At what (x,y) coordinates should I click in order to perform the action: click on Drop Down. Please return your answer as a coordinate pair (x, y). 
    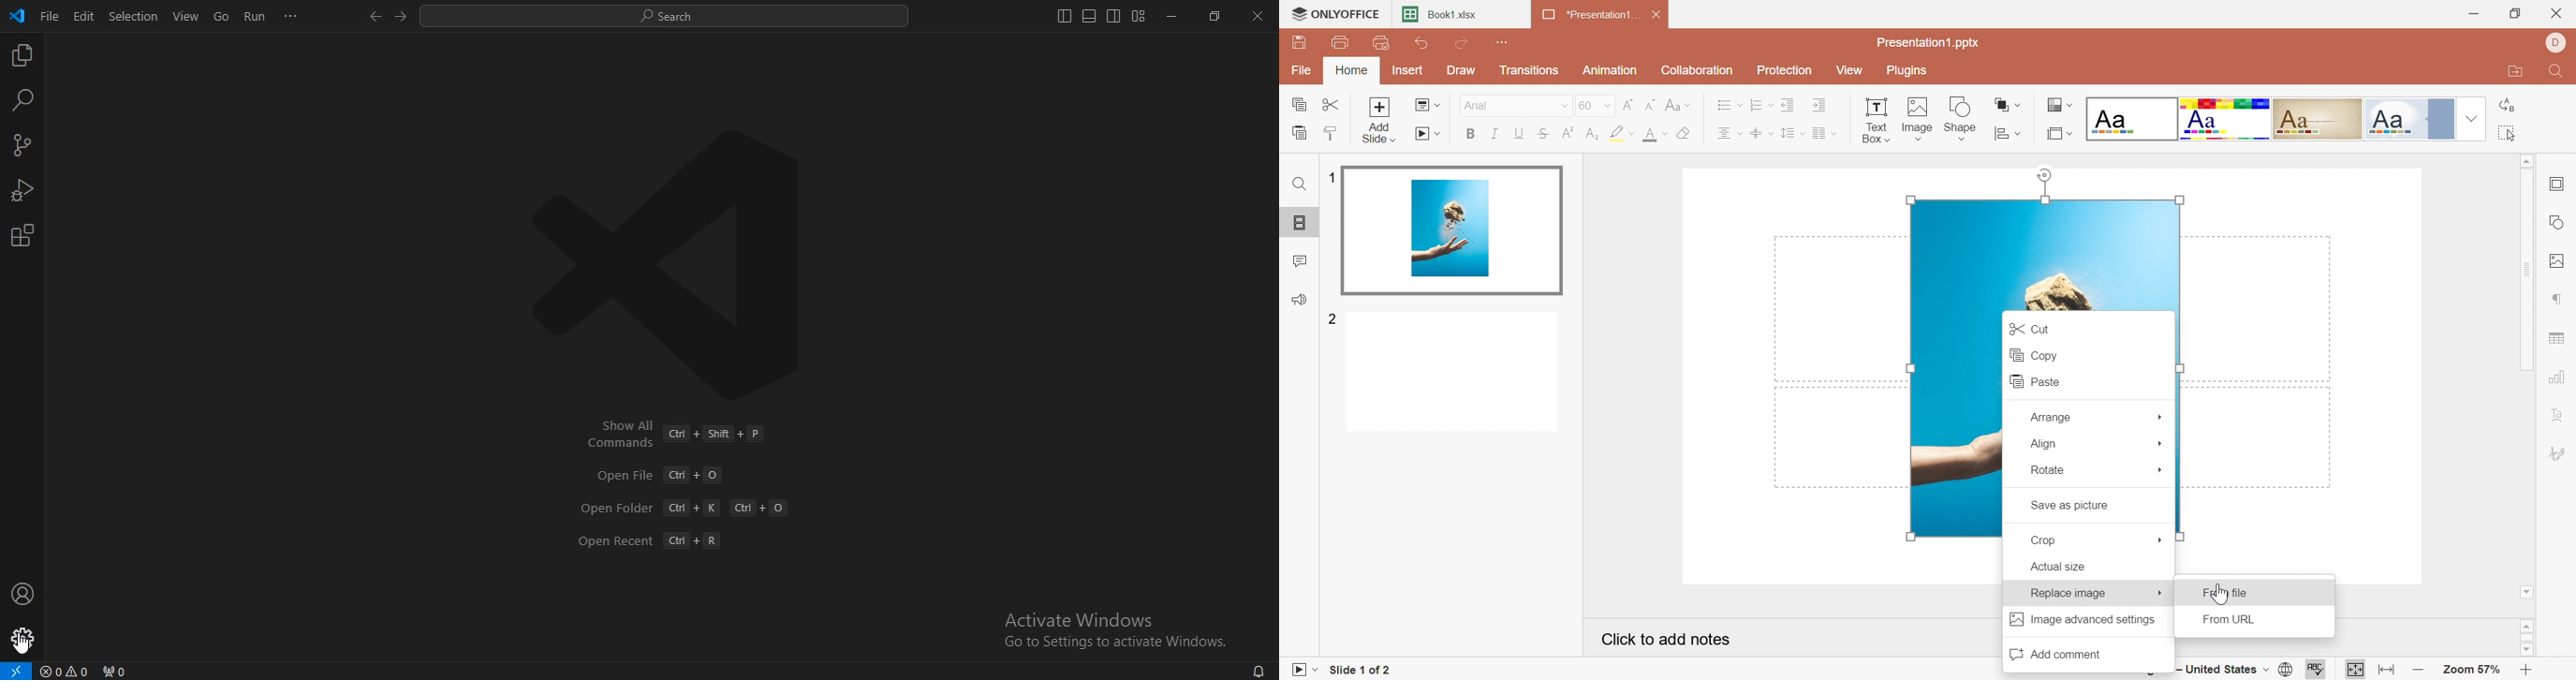
    Looking at the image, I should click on (2469, 118).